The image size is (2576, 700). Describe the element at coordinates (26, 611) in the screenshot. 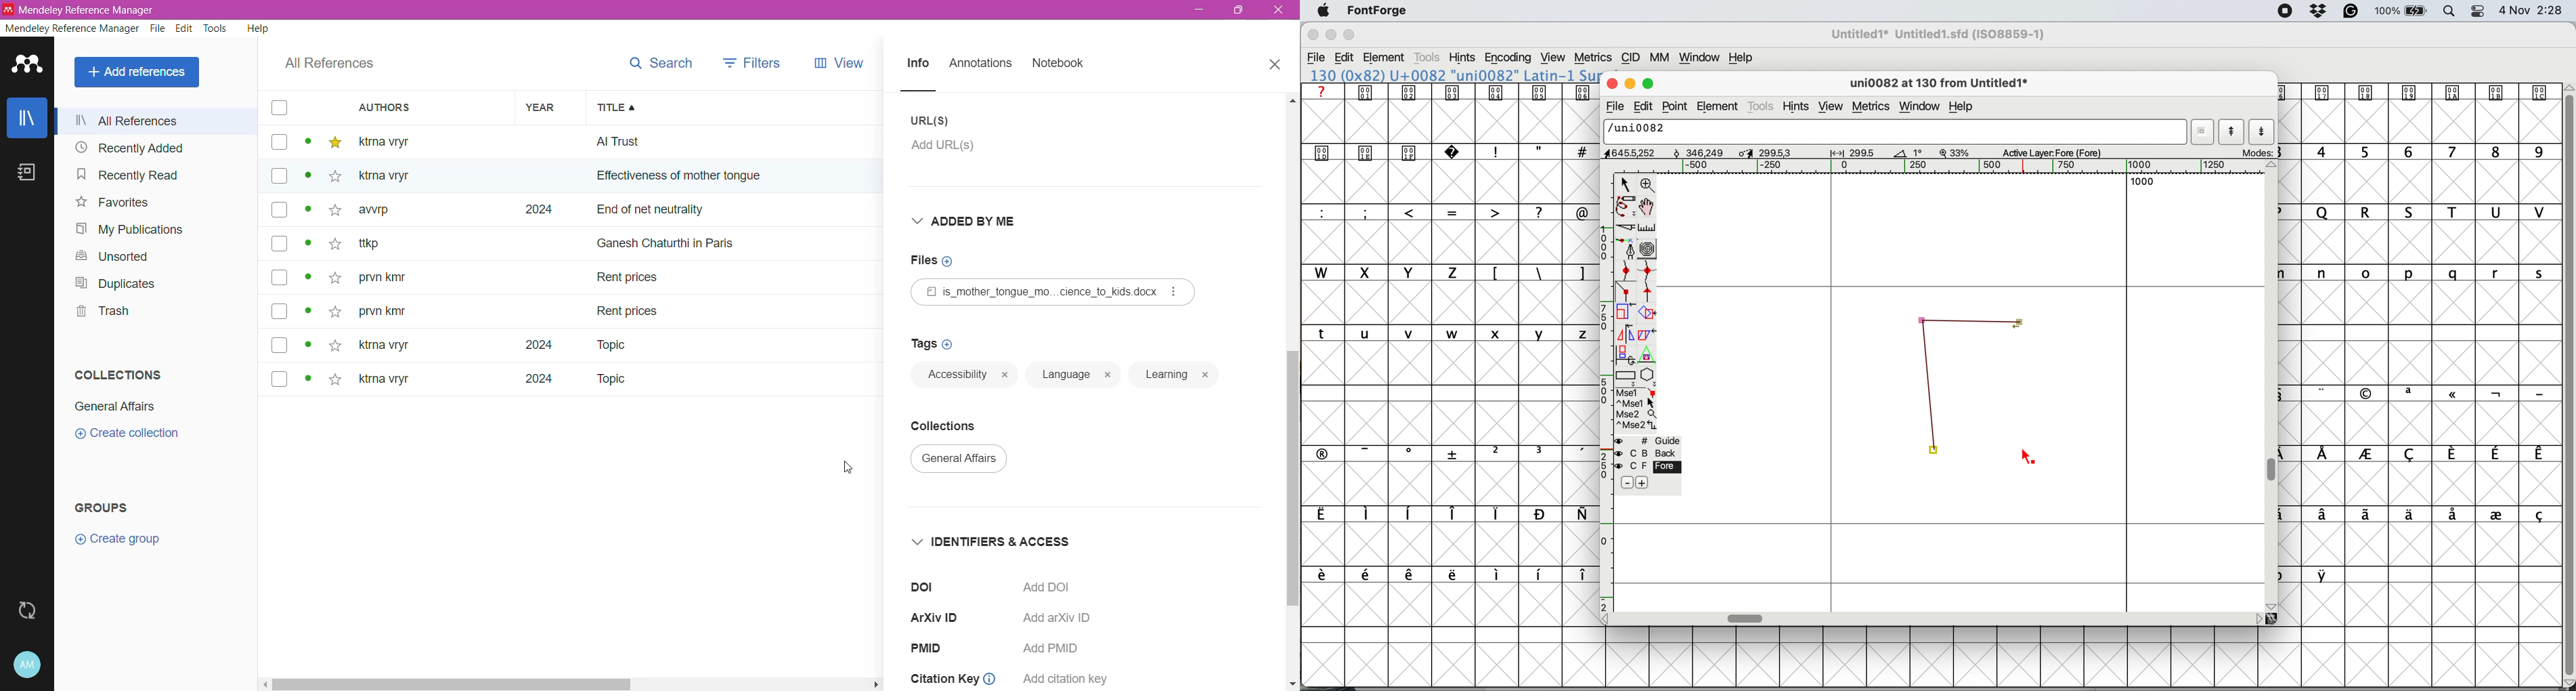

I see `Last sync` at that location.